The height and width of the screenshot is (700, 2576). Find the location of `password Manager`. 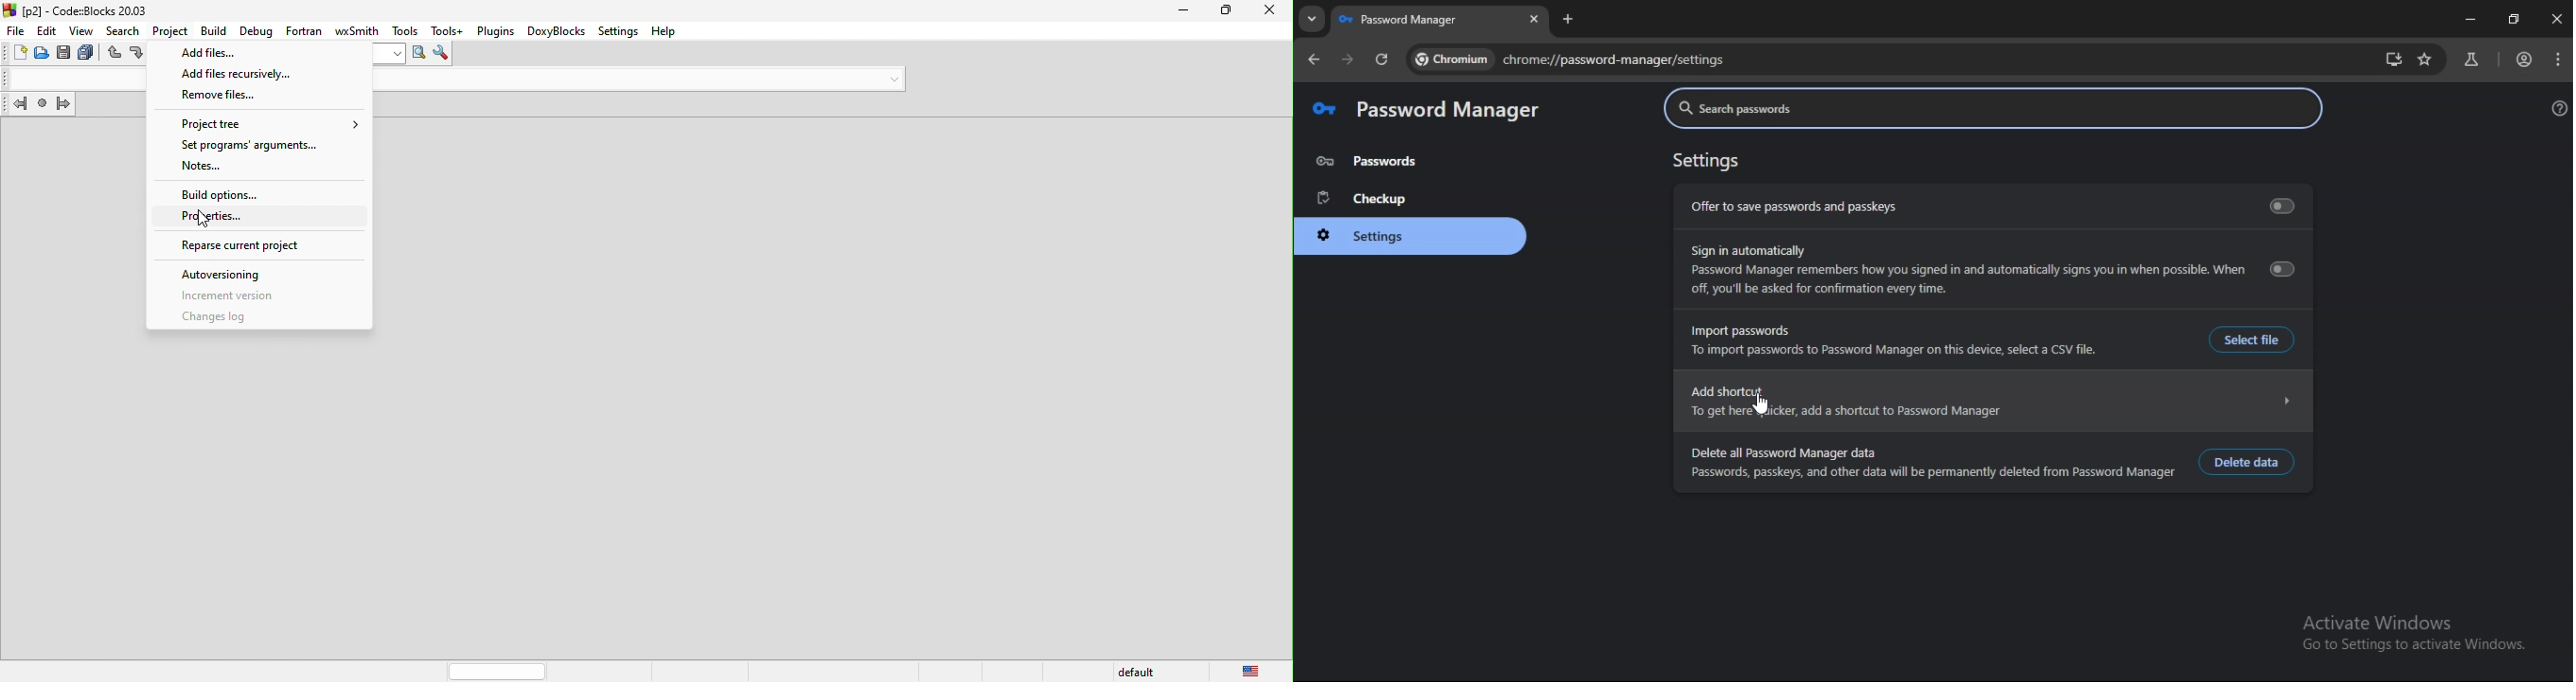

password Manager is located at coordinates (1408, 20).